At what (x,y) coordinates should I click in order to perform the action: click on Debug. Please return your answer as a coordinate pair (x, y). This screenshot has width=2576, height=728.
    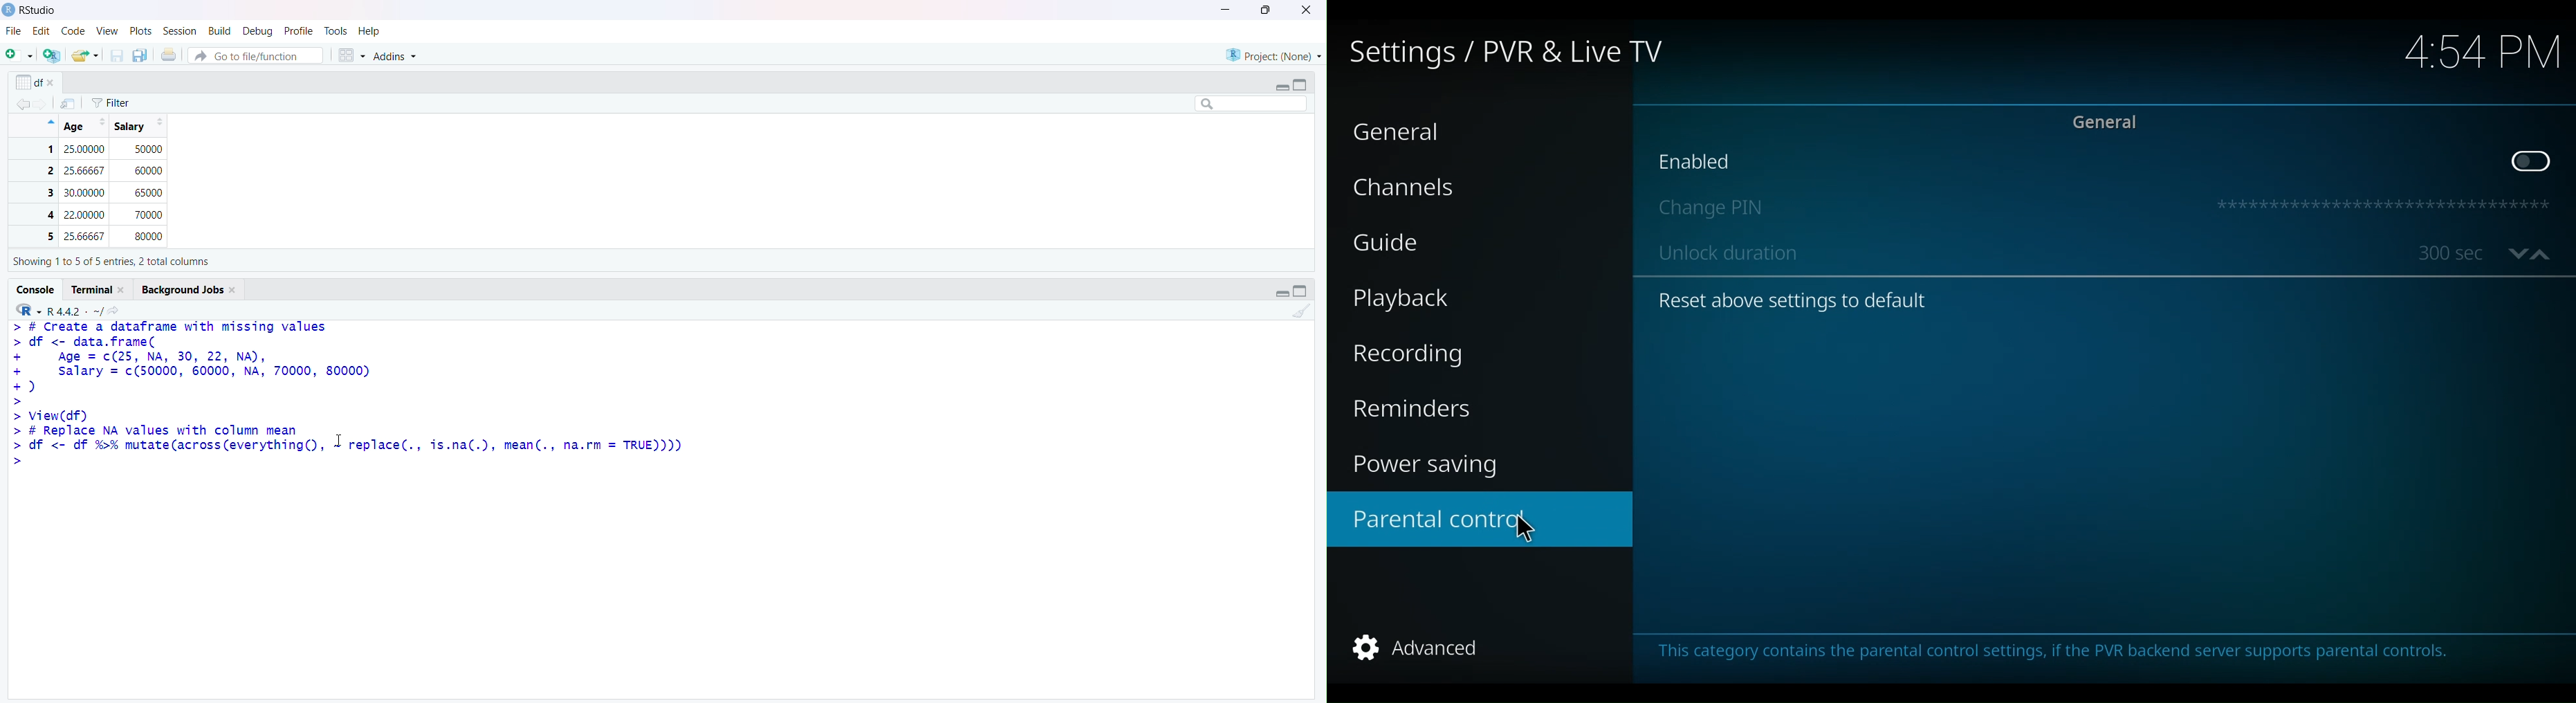
    Looking at the image, I should click on (260, 30).